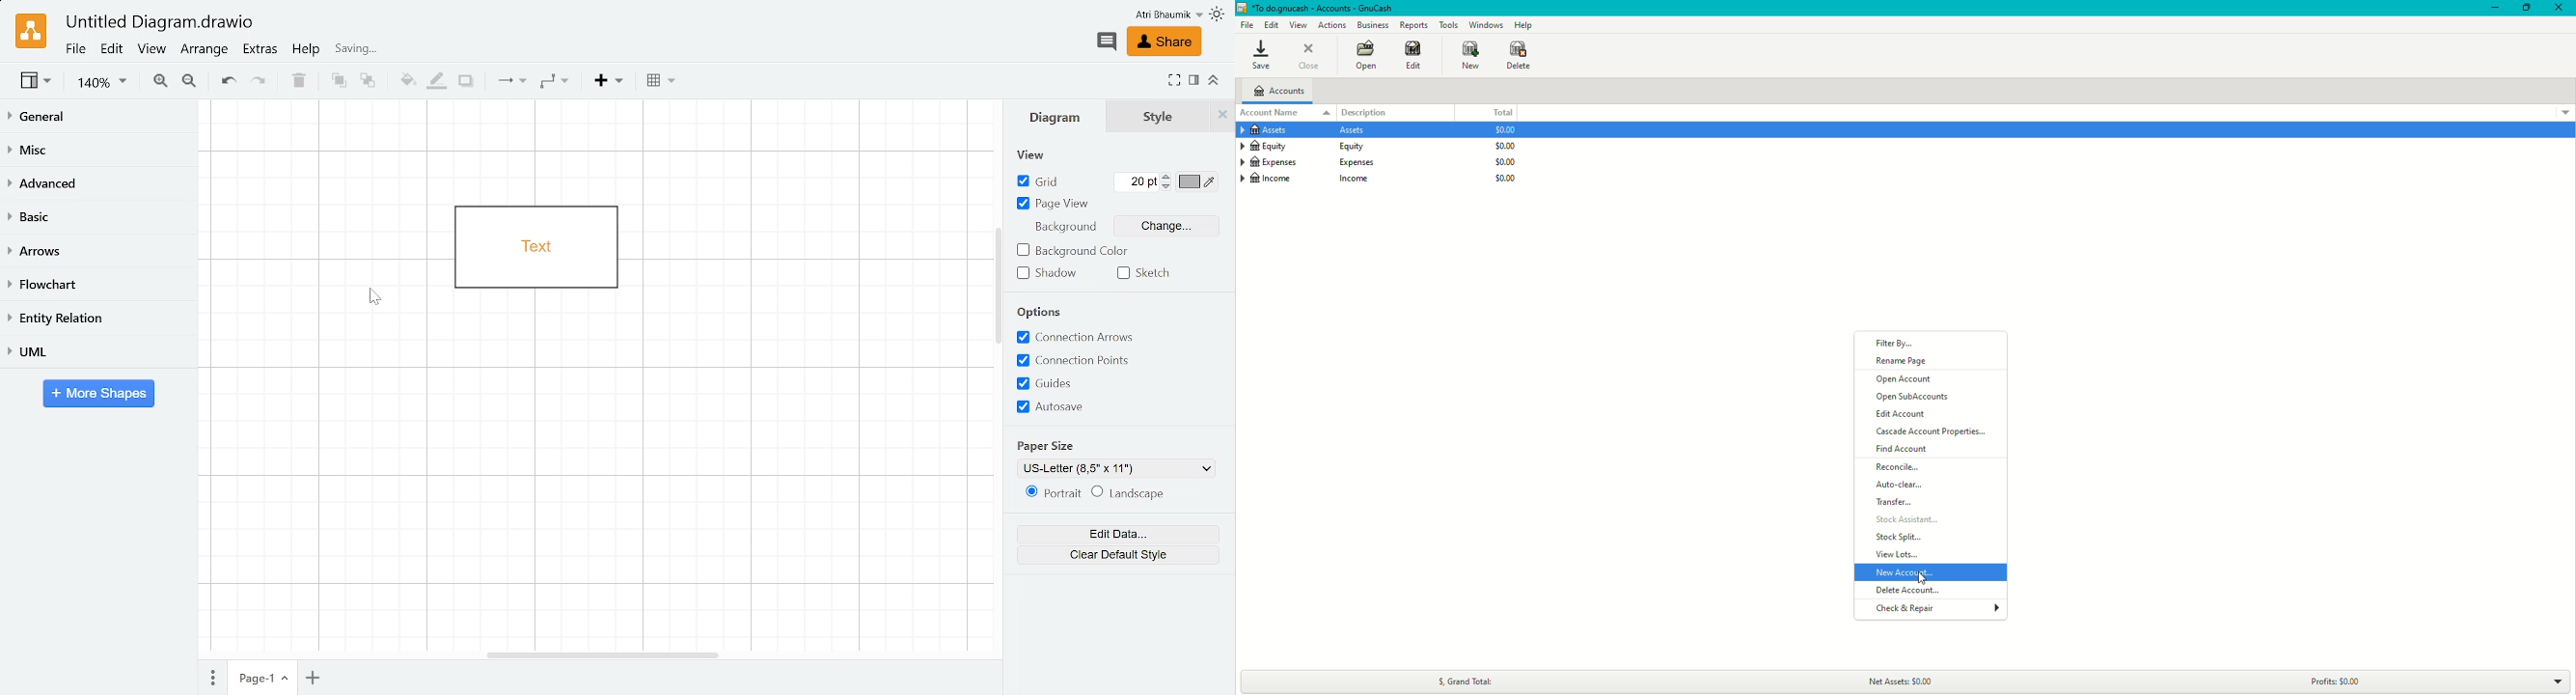 Image resolution: width=2576 pixels, height=700 pixels. Describe the element at coordinates (1905, 572) in the screenshot. I see `New Account` at that location.